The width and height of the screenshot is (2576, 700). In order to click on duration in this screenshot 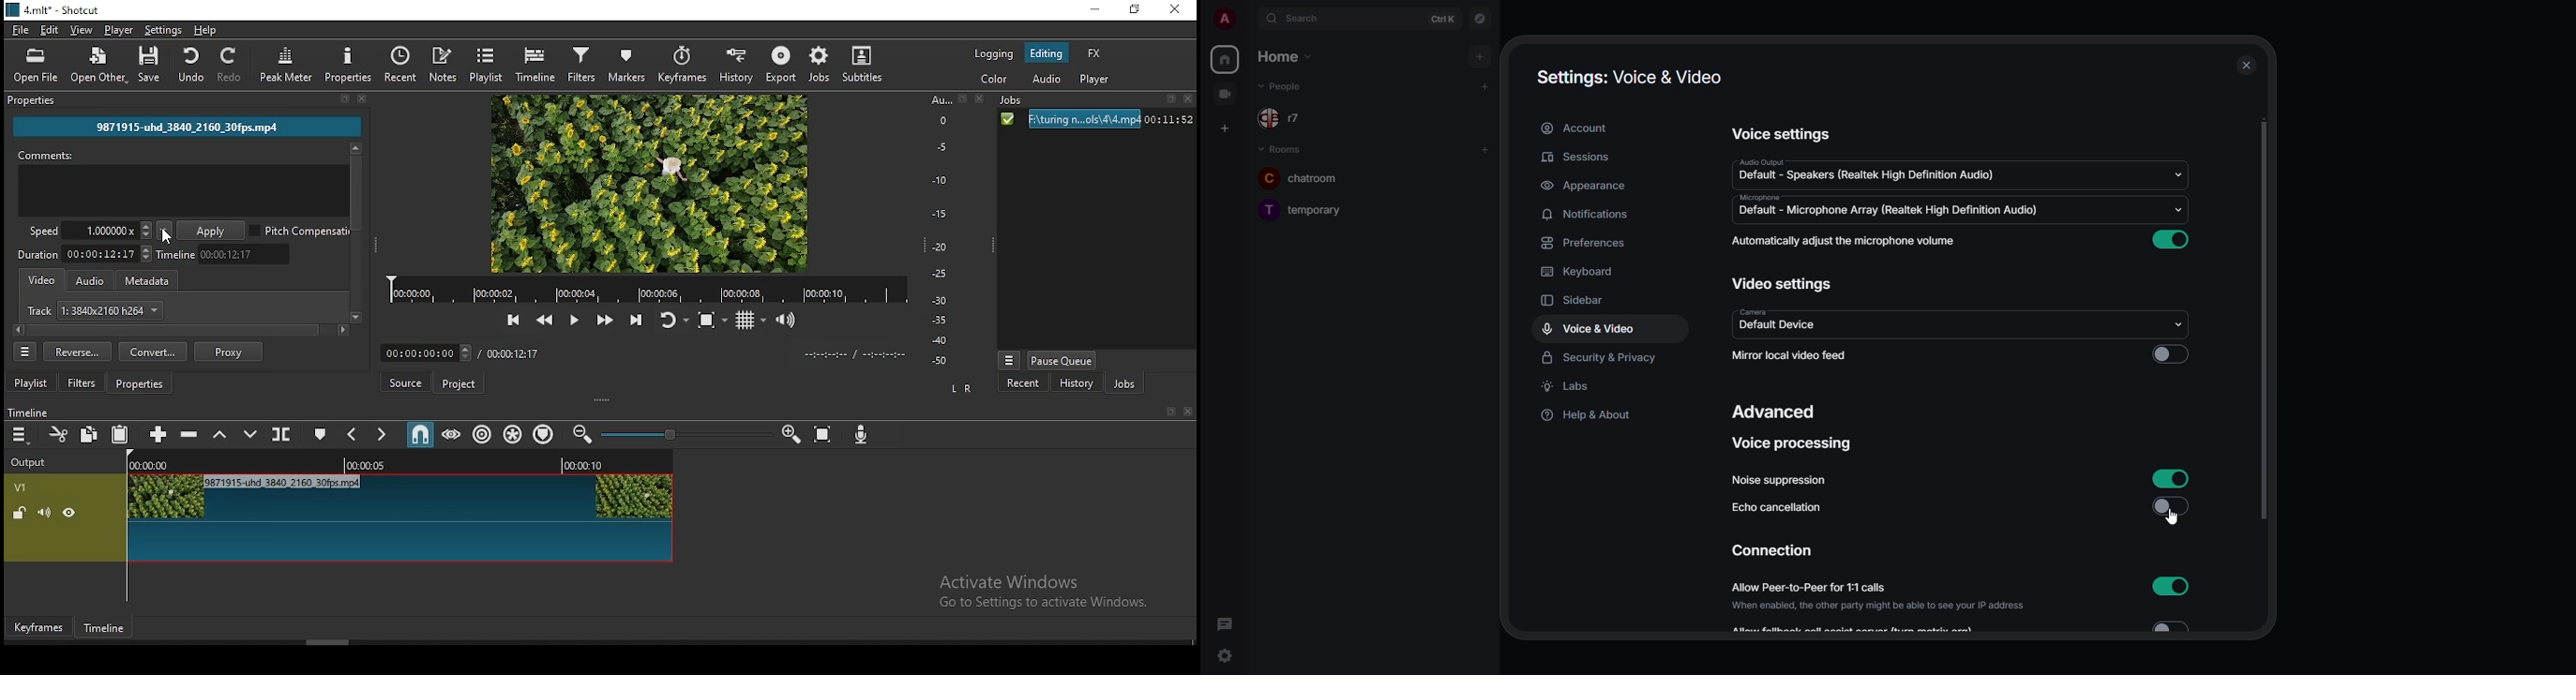, I will do `click(84, 256)`.